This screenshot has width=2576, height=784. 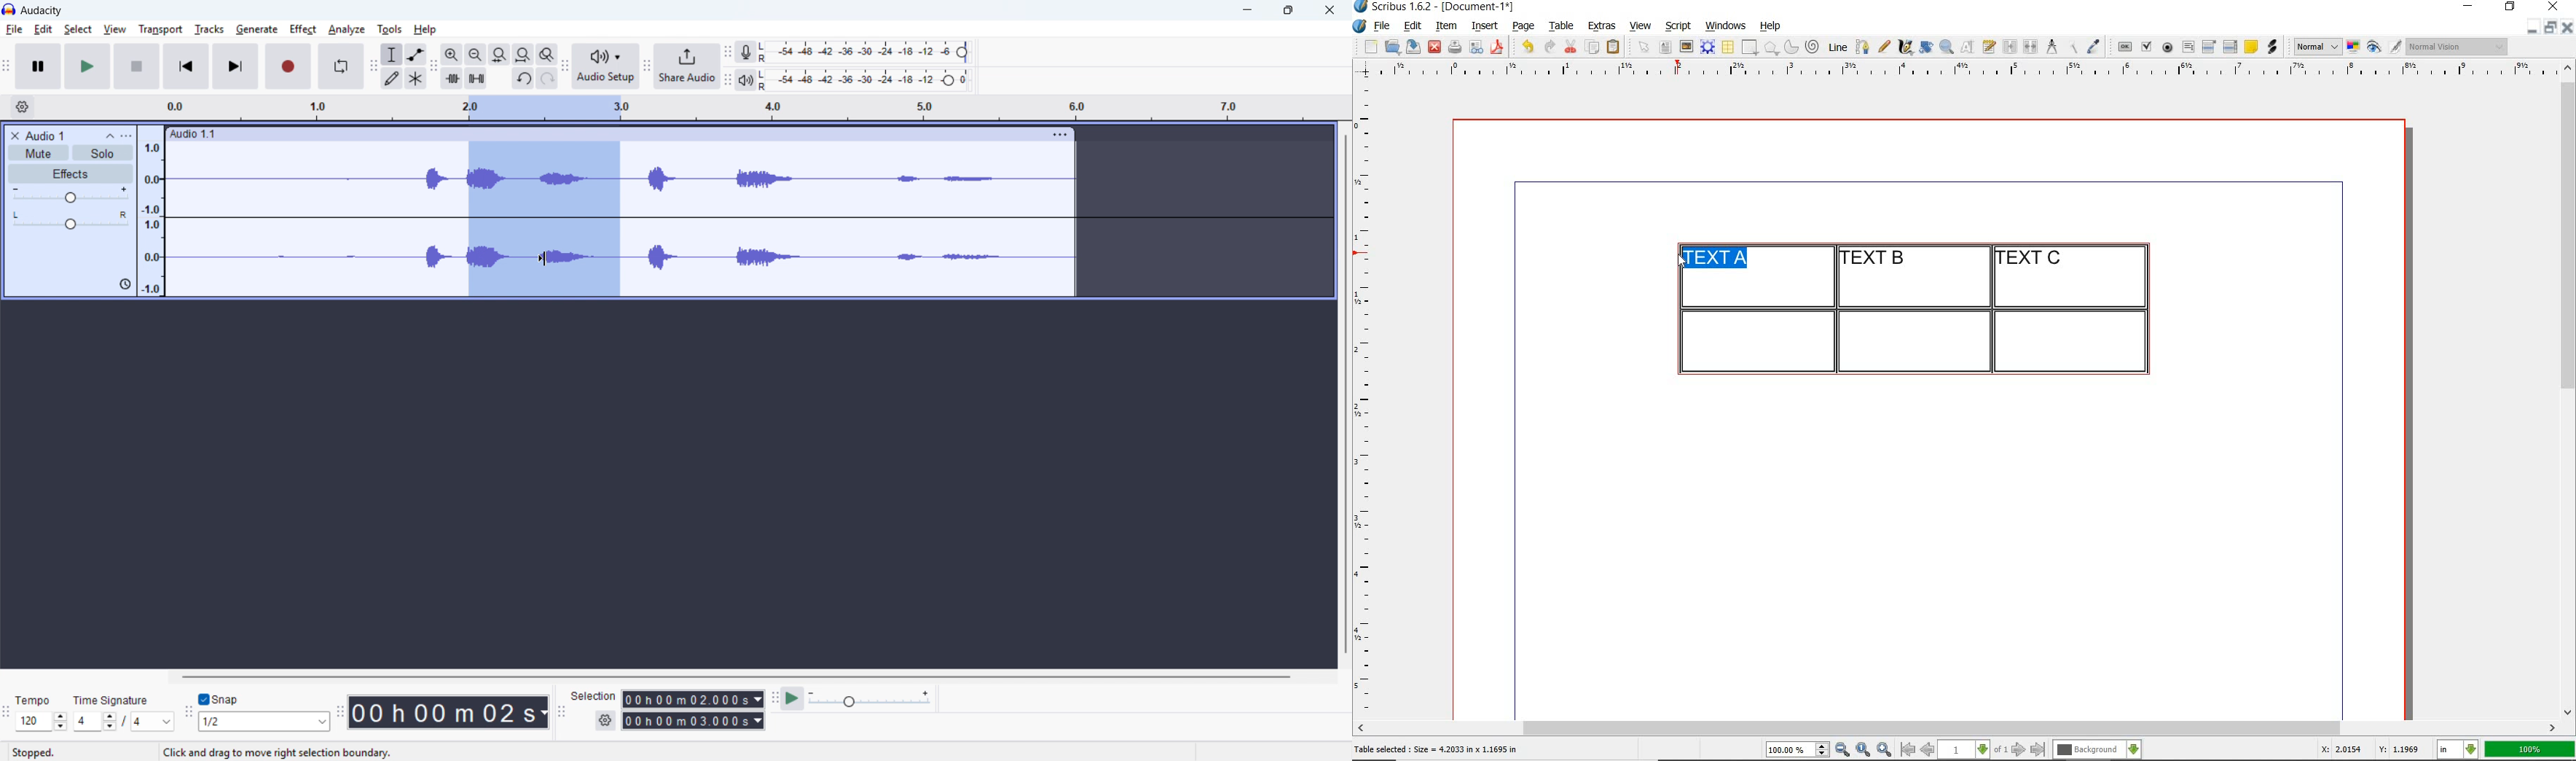 What do you see at coordinates (2167, 49) in the screenshot?
I see `pdf radio button` at bounding box center [2167, 49].